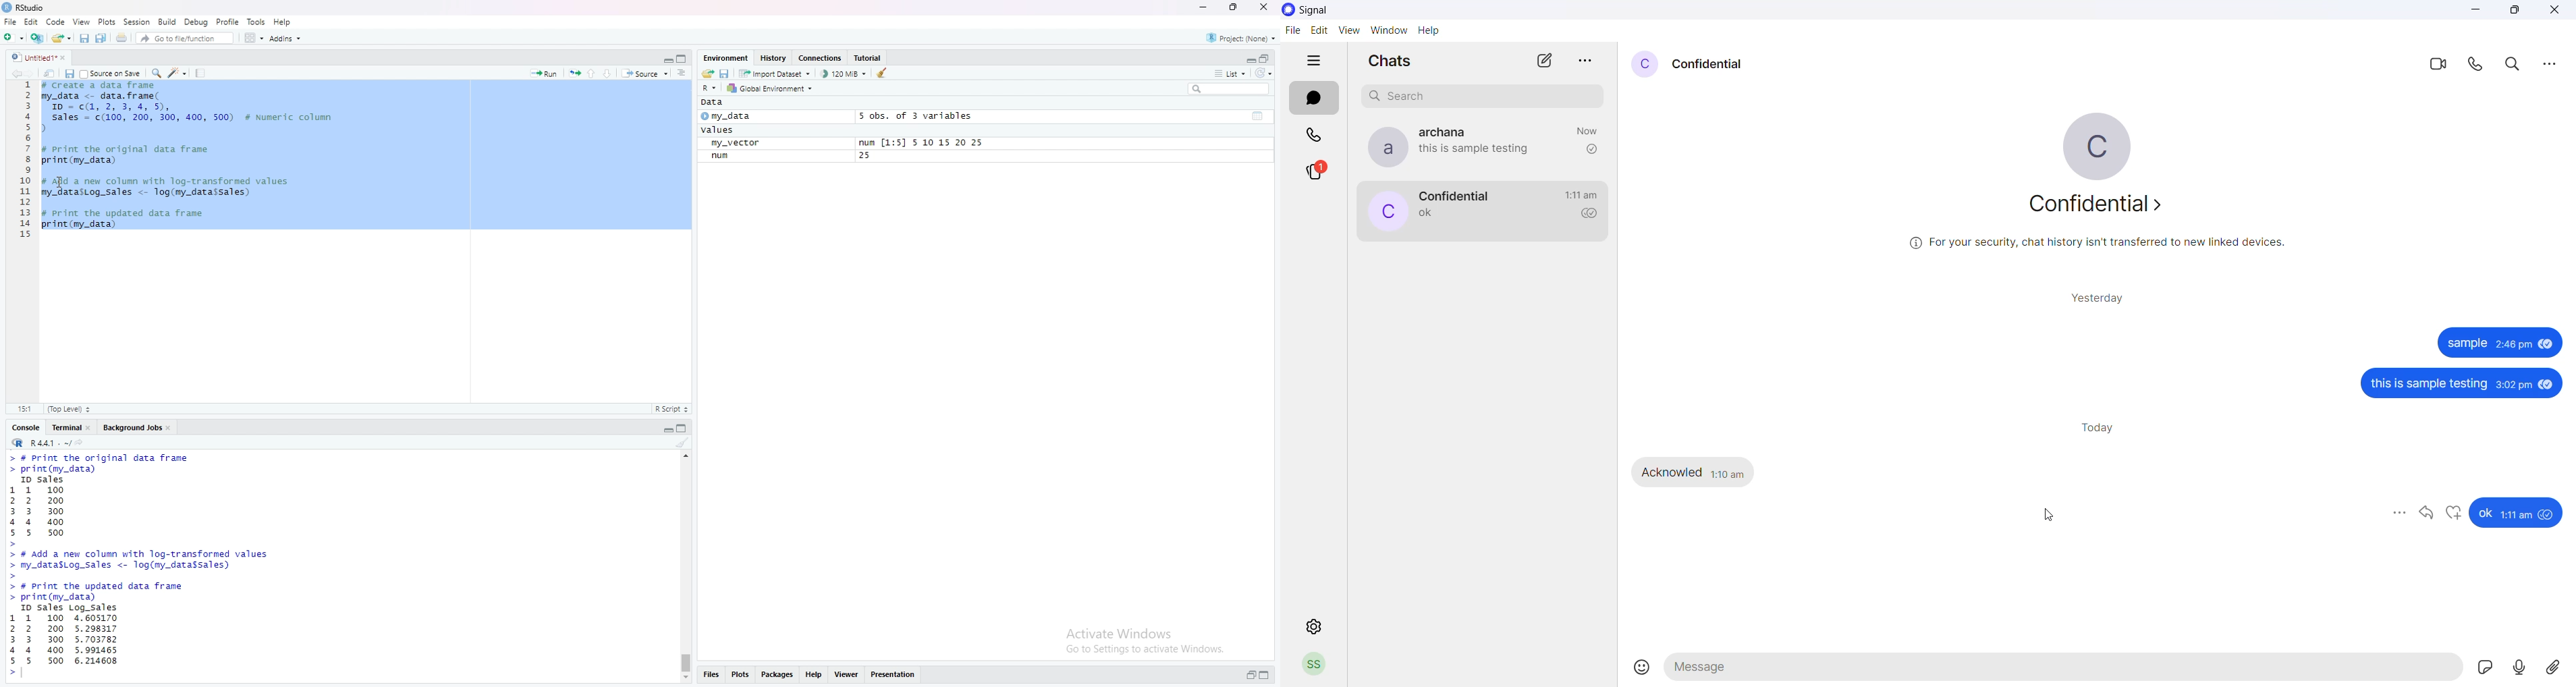 Image resolution: width=2576 pixels, height=700 pixels. What do you see at coordinates (111, 592) in the screenshot?
I see `print data frame function` at bounding box center [111, 592].